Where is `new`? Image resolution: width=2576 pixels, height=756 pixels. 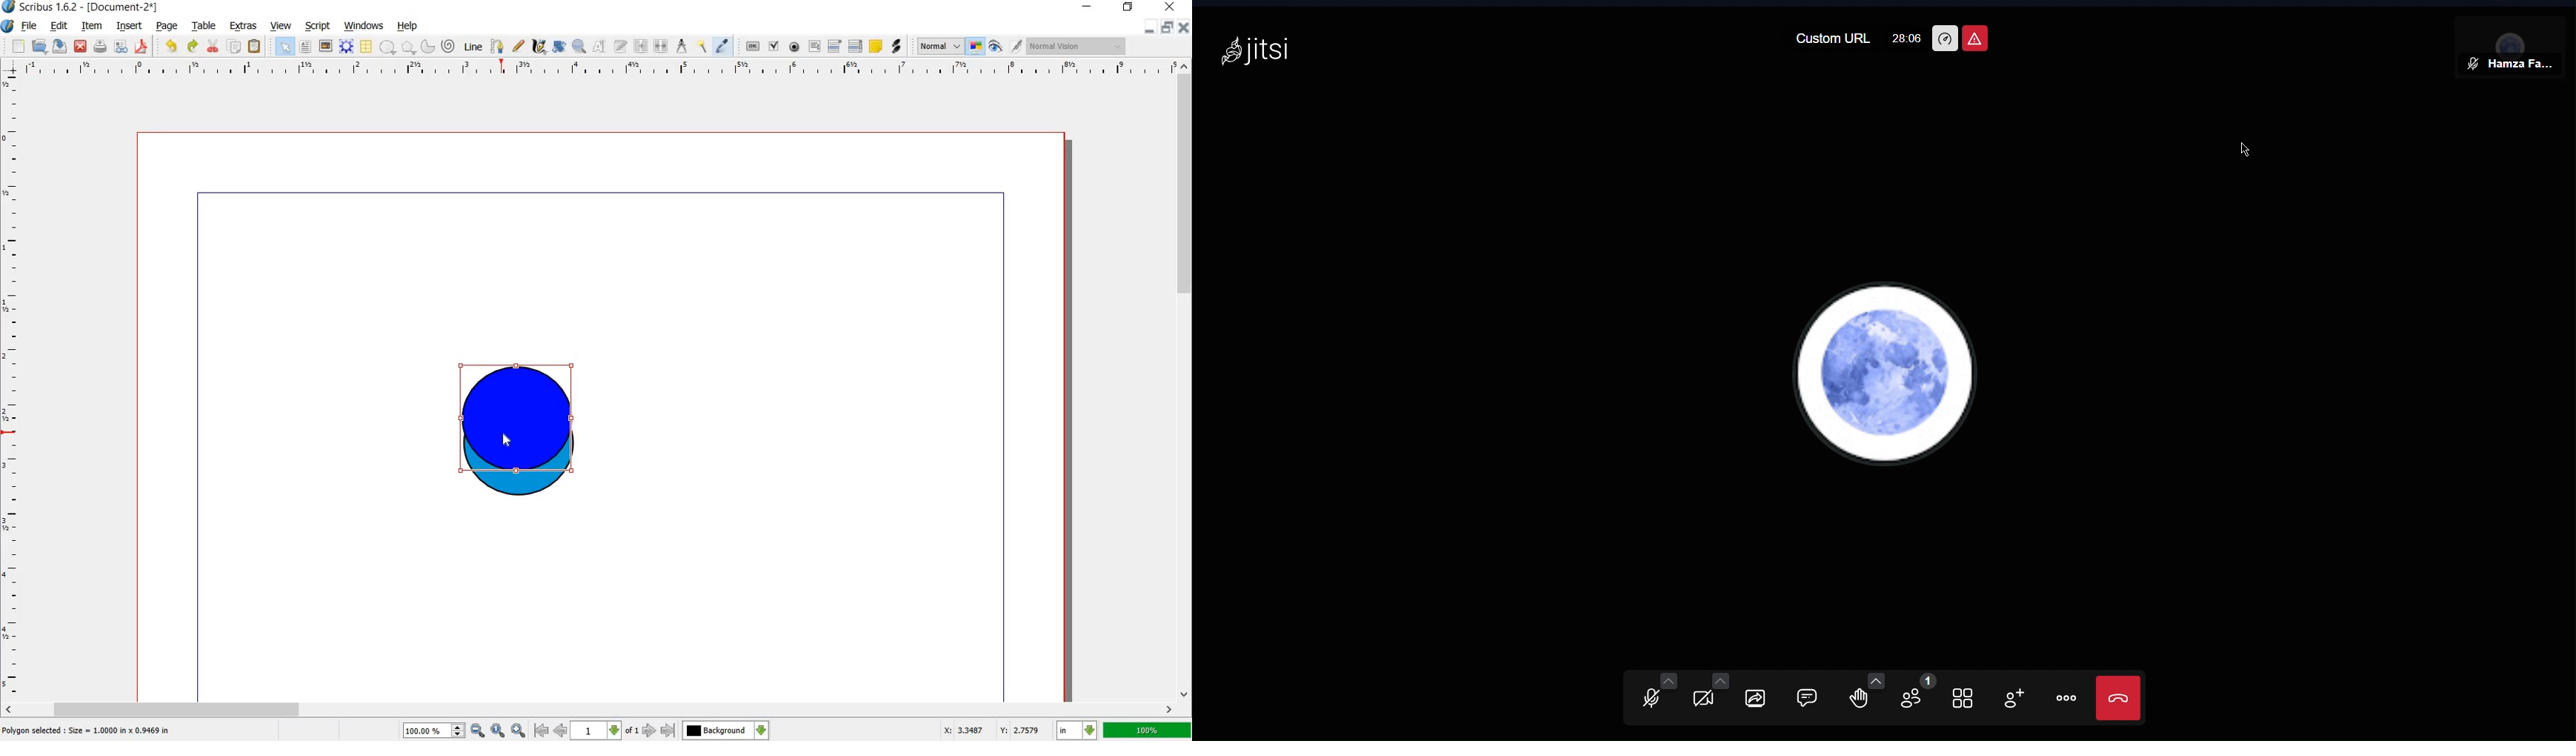
new is located at coordinates (18, 47).